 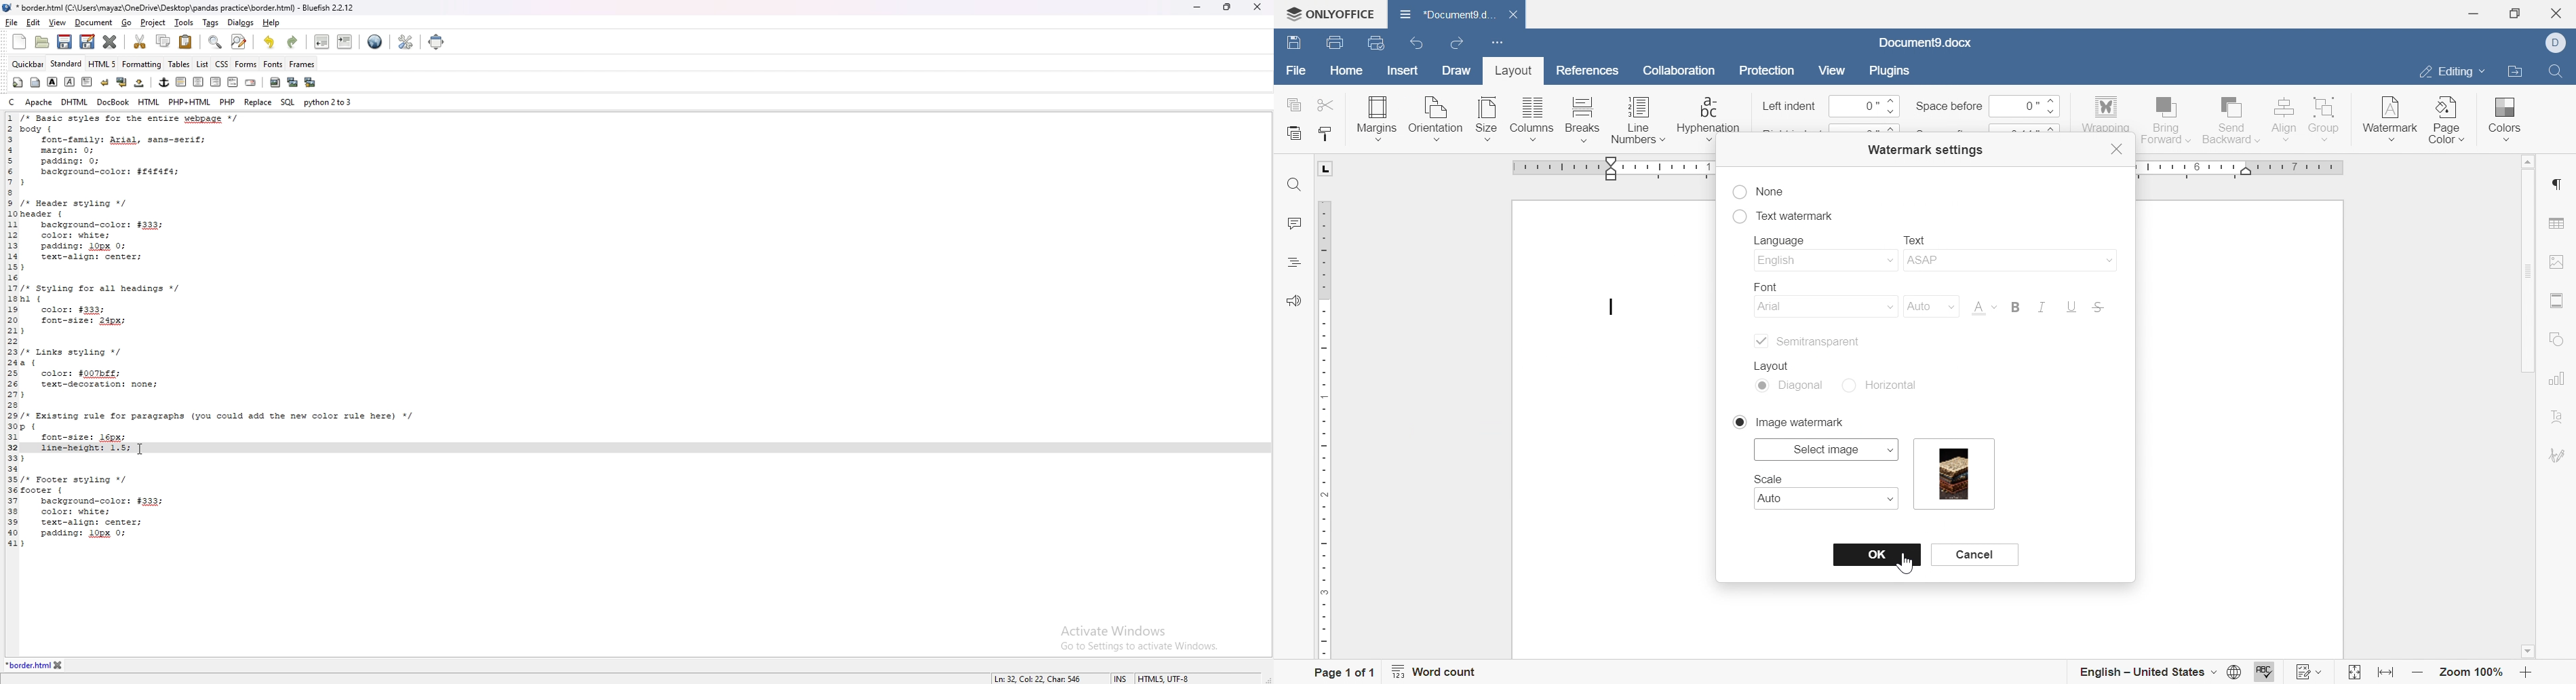 What do you see at coordinates (87, 42) in the screenshot?
I see `save as` at bounding box center [87, 42].